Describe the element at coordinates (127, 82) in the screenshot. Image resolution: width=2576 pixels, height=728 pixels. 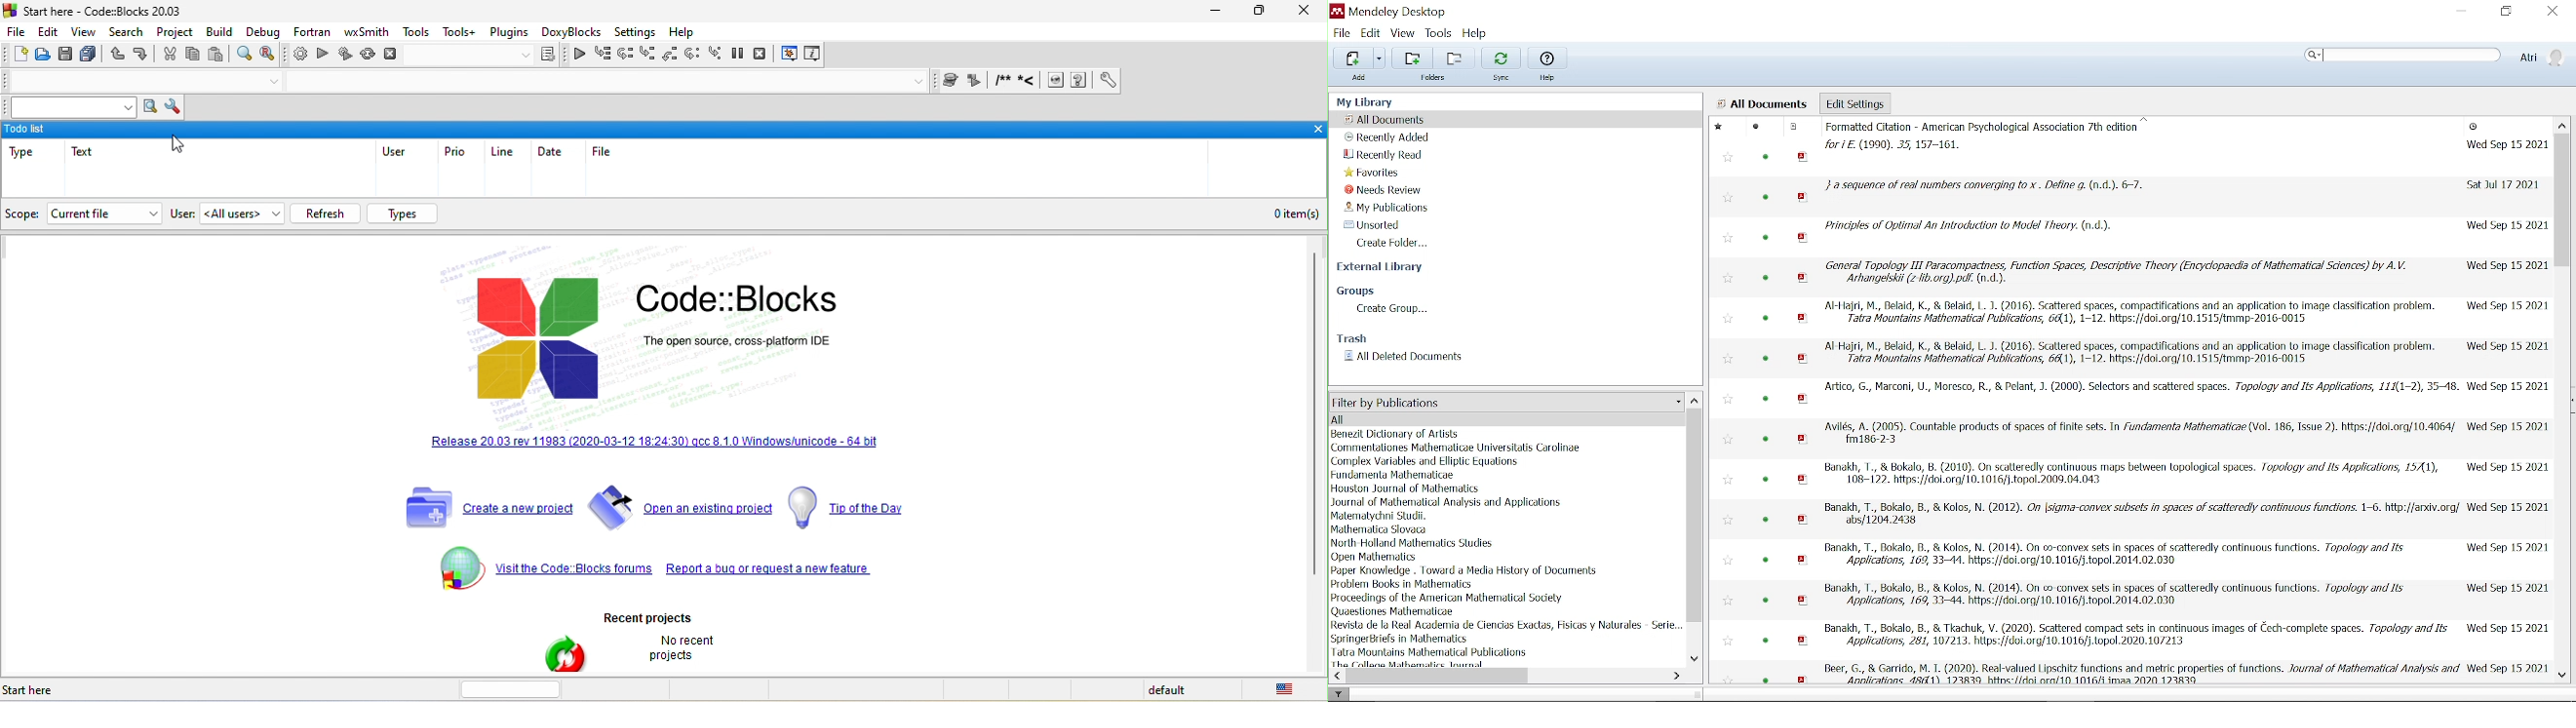
I see `open tab` at that location.